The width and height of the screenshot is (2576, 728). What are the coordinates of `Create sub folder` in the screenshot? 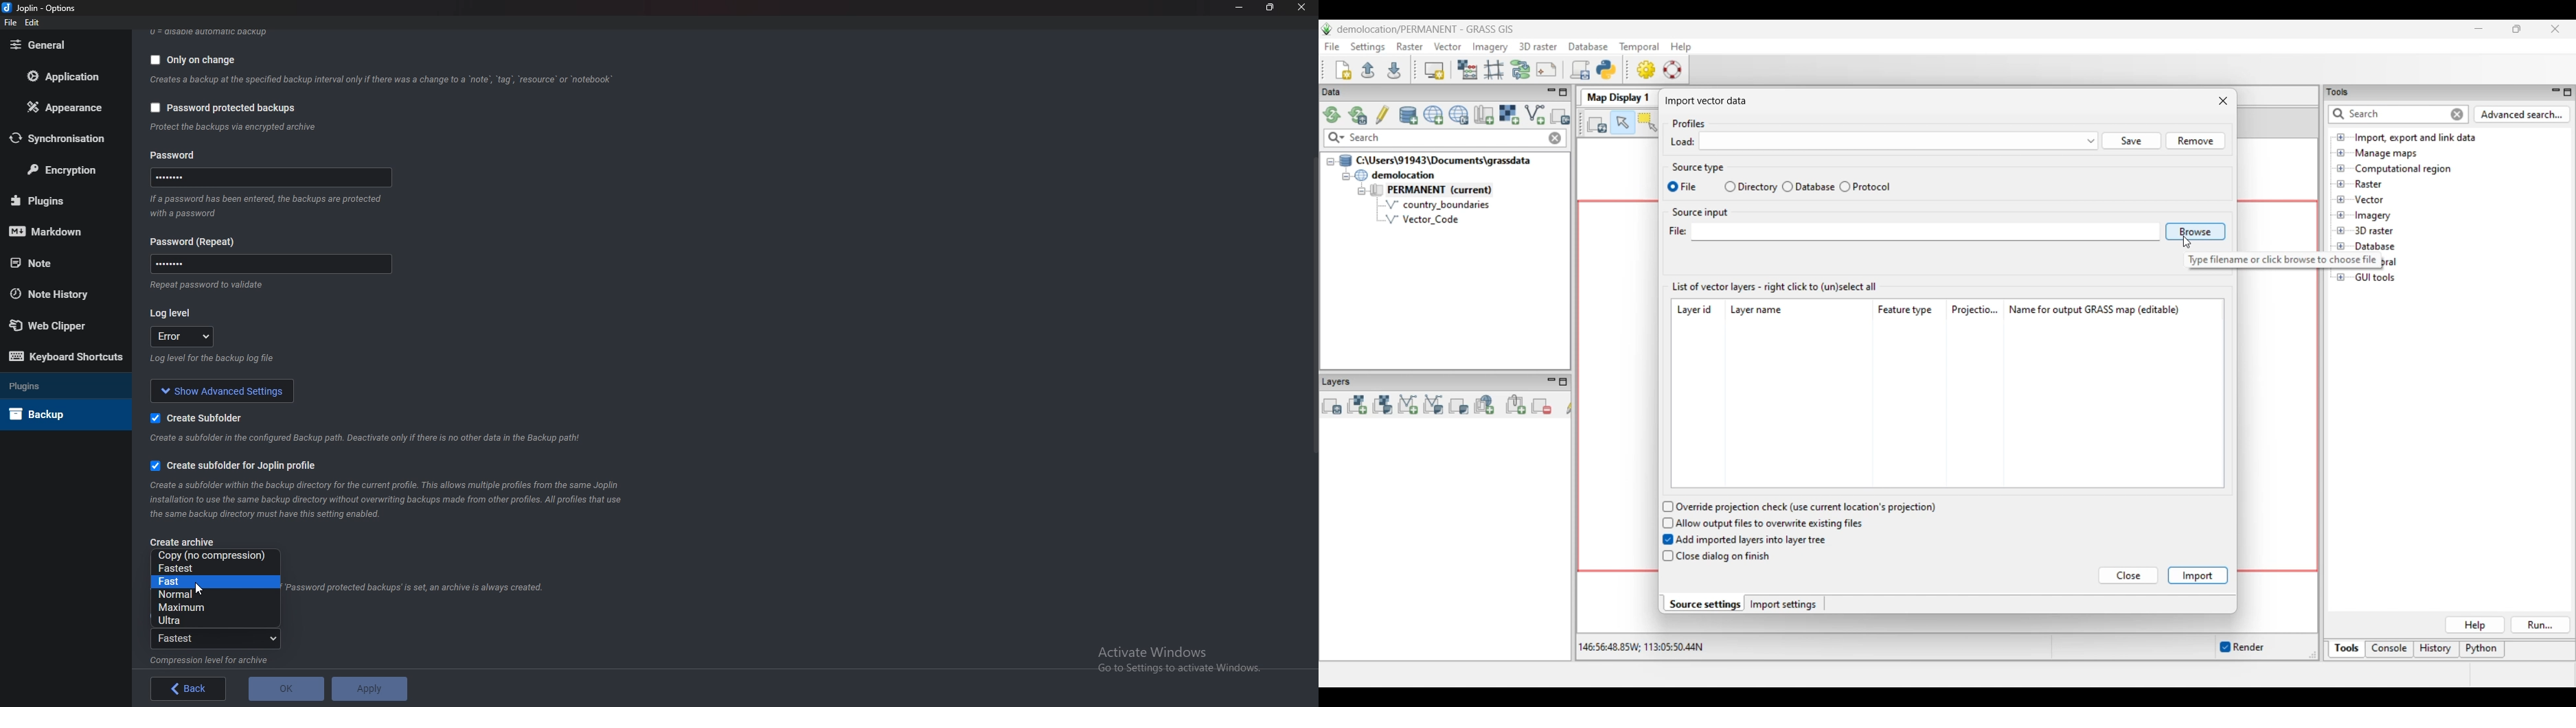 It's located at (201, 419).